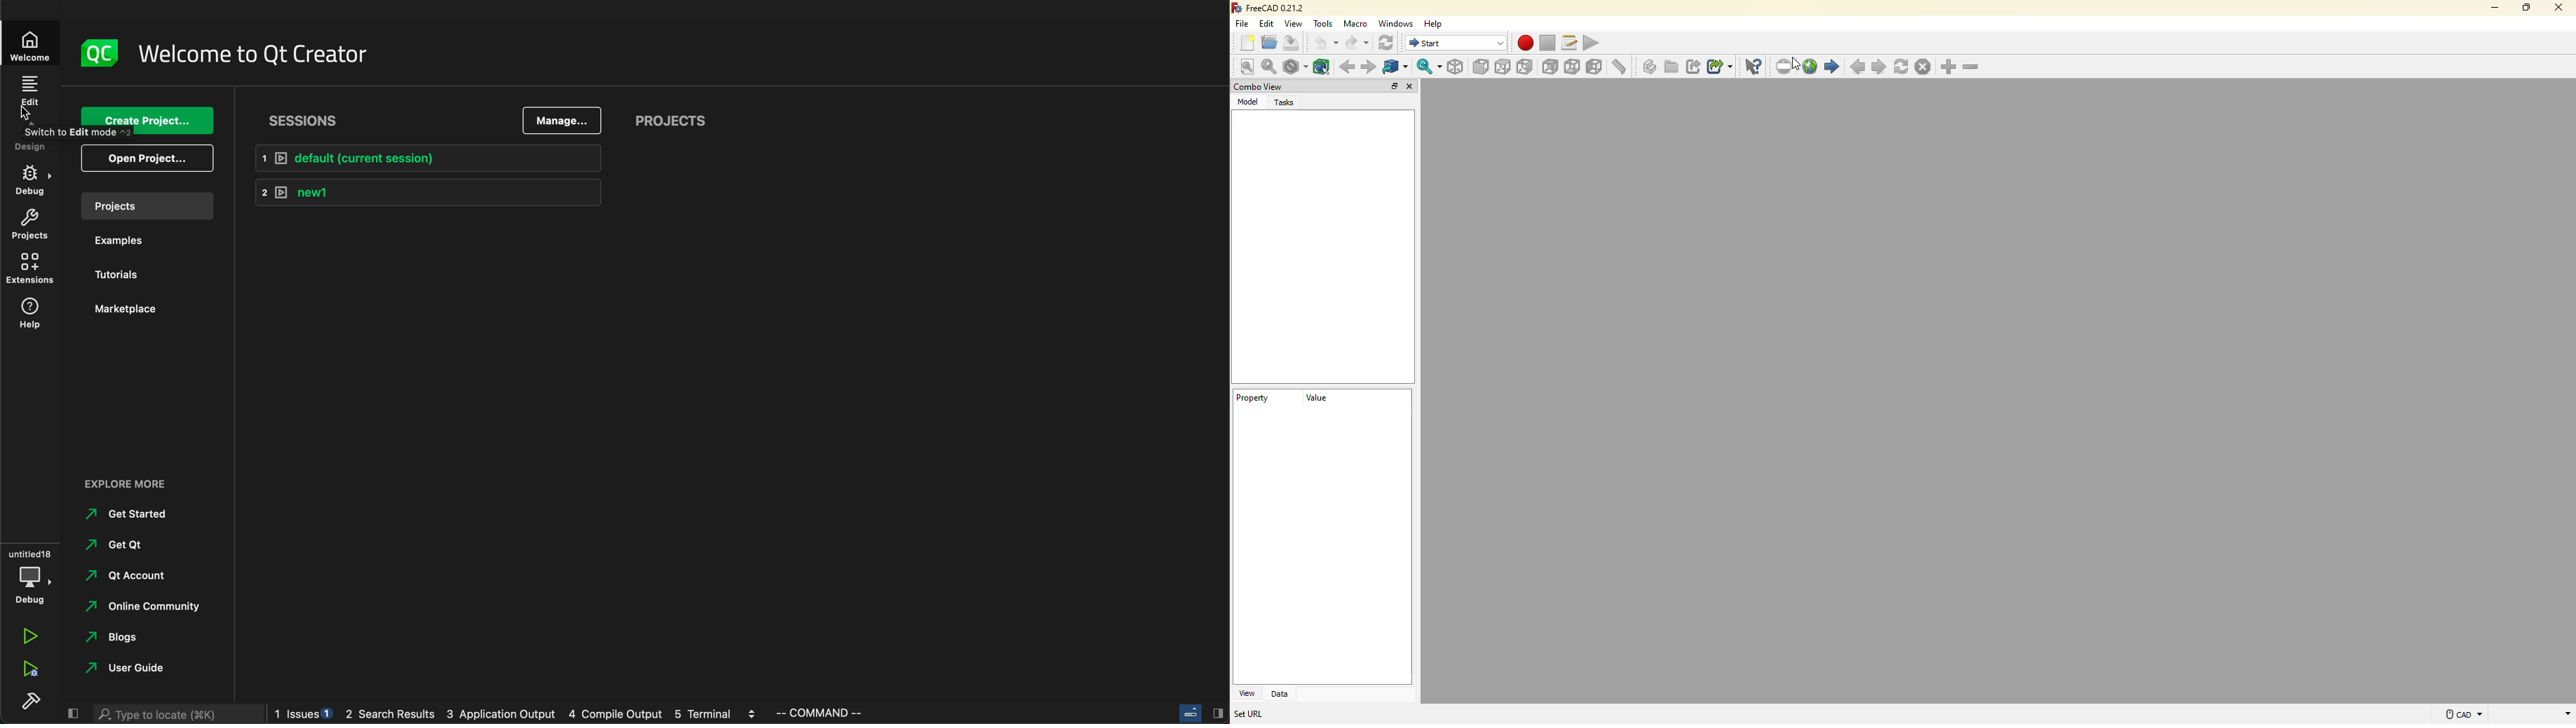  I want to click on workspace closed, so click(1998, 390).